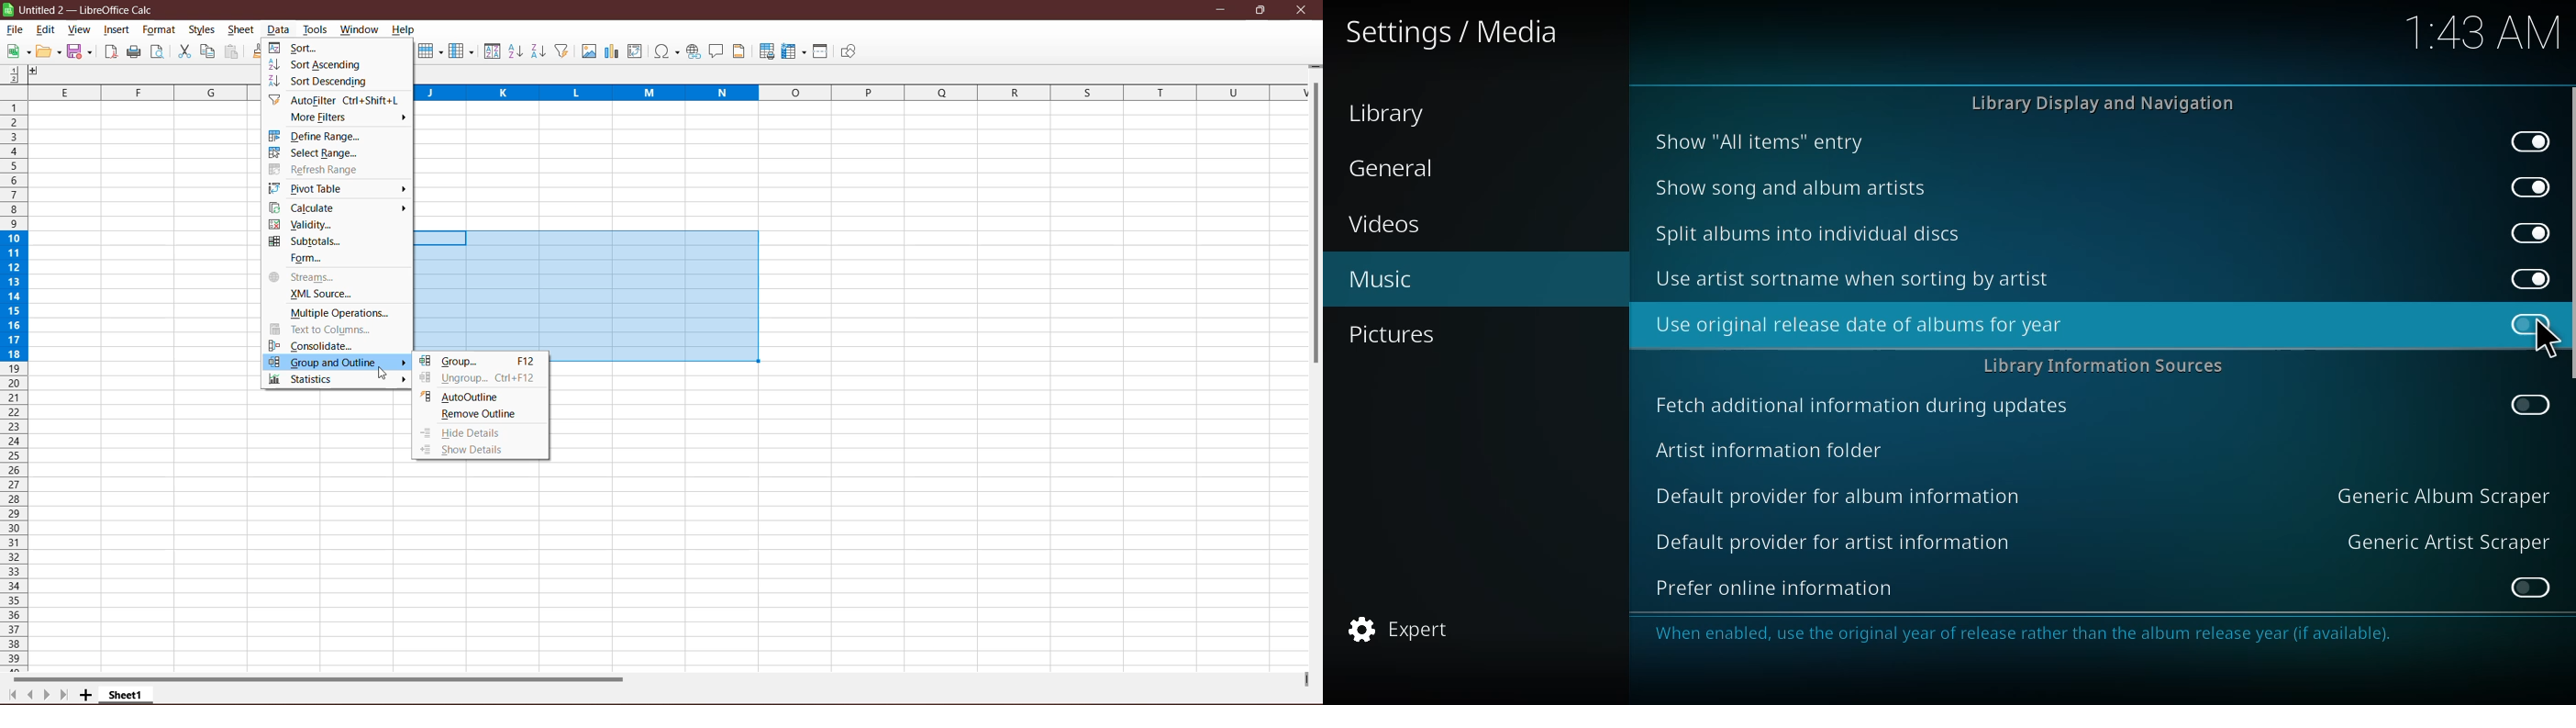 The height and width of the screenshot is (728, 2576). I want to click on Consolidate, so click(312, 344).